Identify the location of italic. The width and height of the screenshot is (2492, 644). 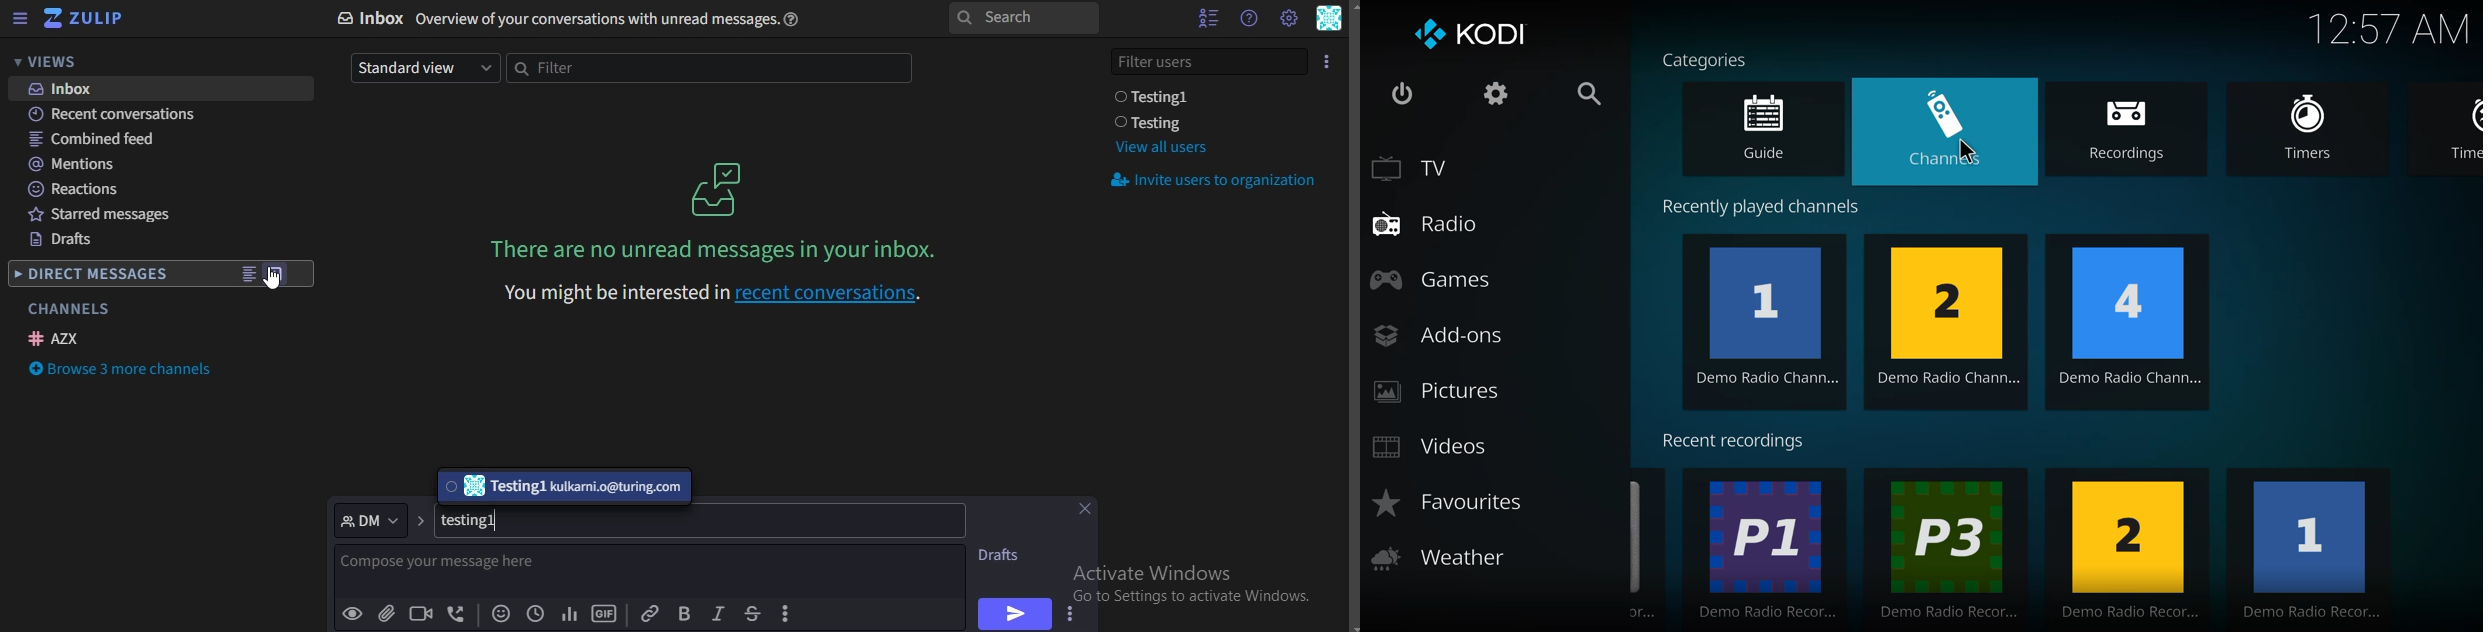
(717, 614).